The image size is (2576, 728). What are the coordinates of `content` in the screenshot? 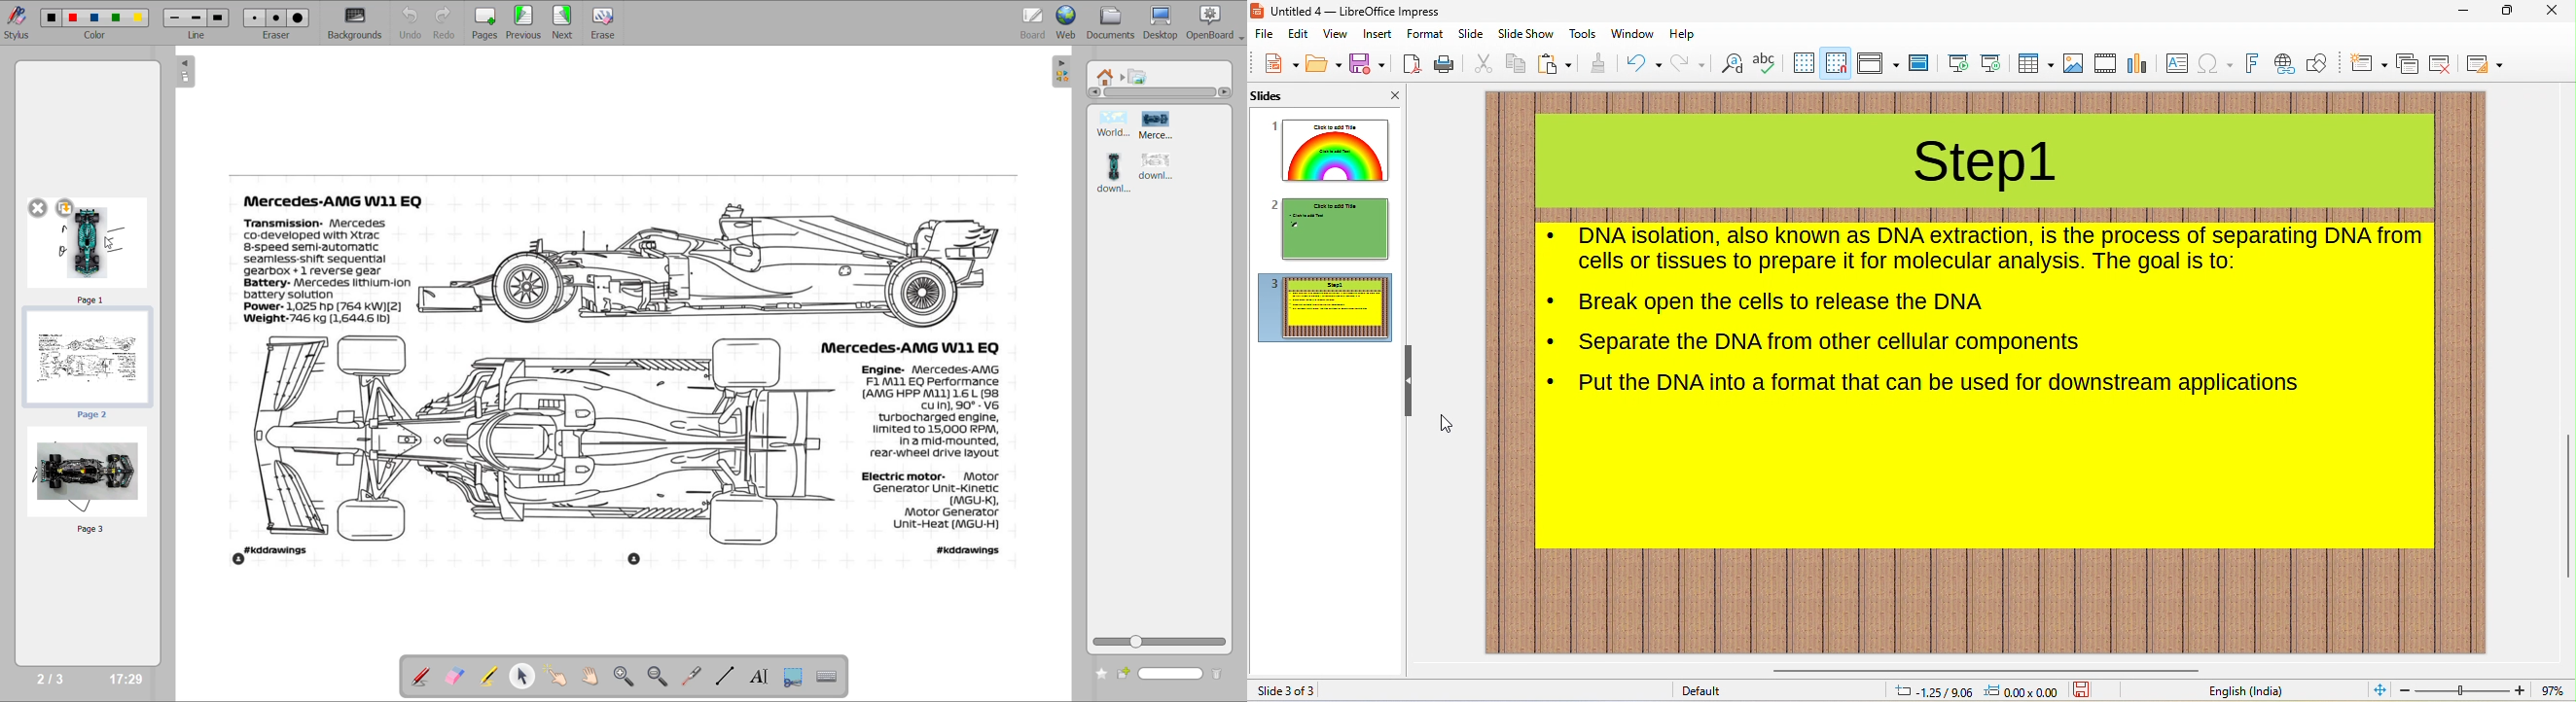 It's located at (1783, 302).